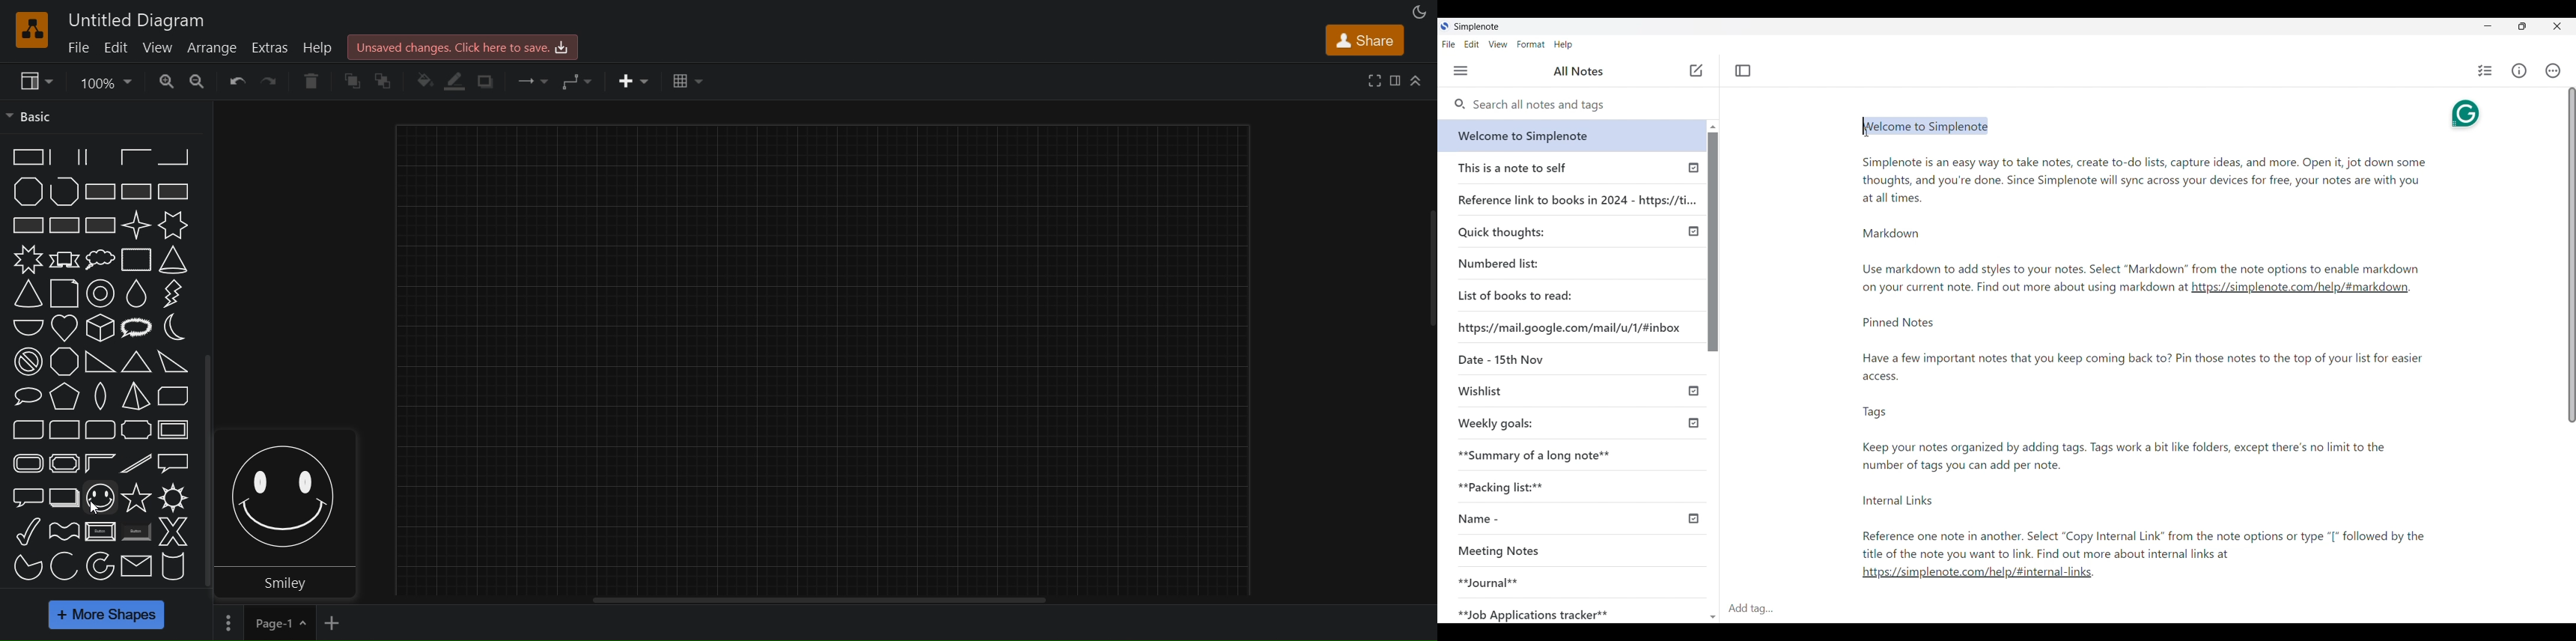 The height and width of the screenshot is (644, 2576). Describe the element at coordinates (1500, 357) in the screenshot. I see `Date` at that location.